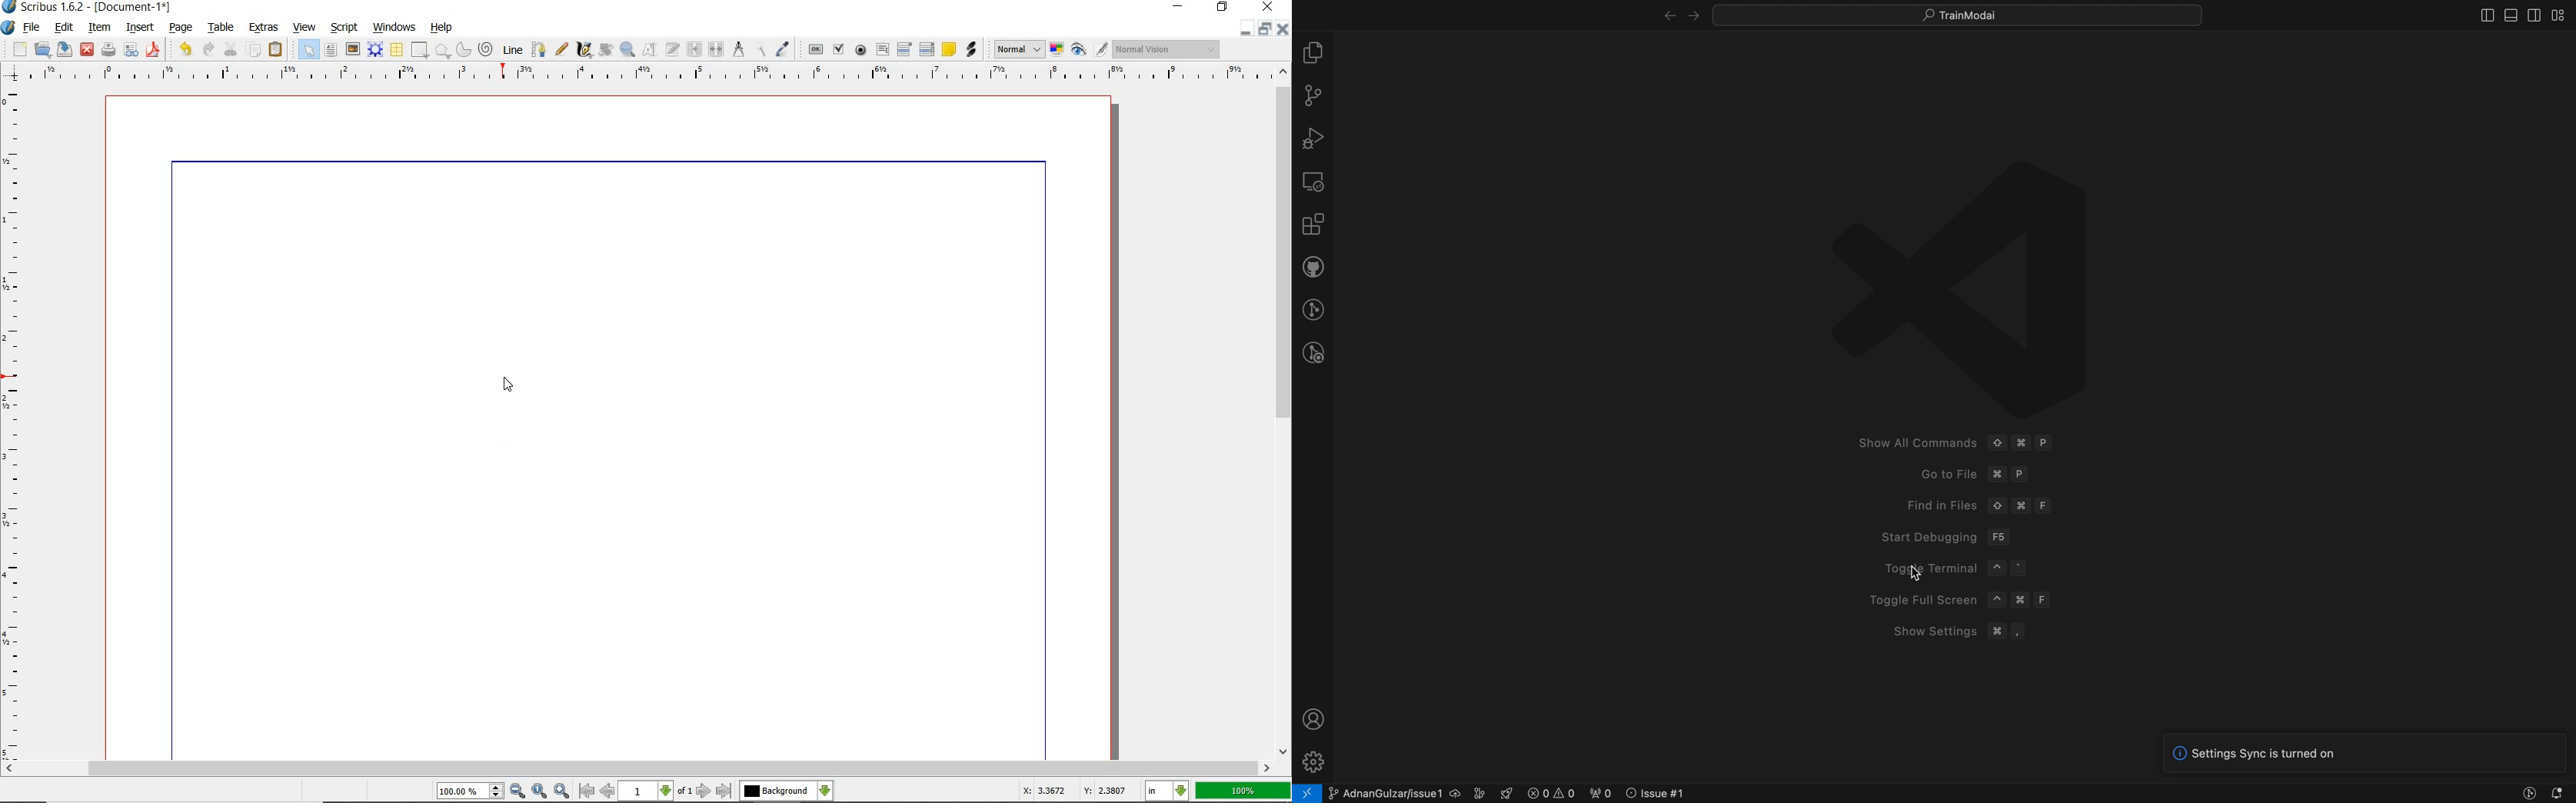 This screenshot has width=2576, height=812. What do you see at coordinates (673, 49) in the screenshot?
I see `edit text with story editor` at bounding box center [673, 49].